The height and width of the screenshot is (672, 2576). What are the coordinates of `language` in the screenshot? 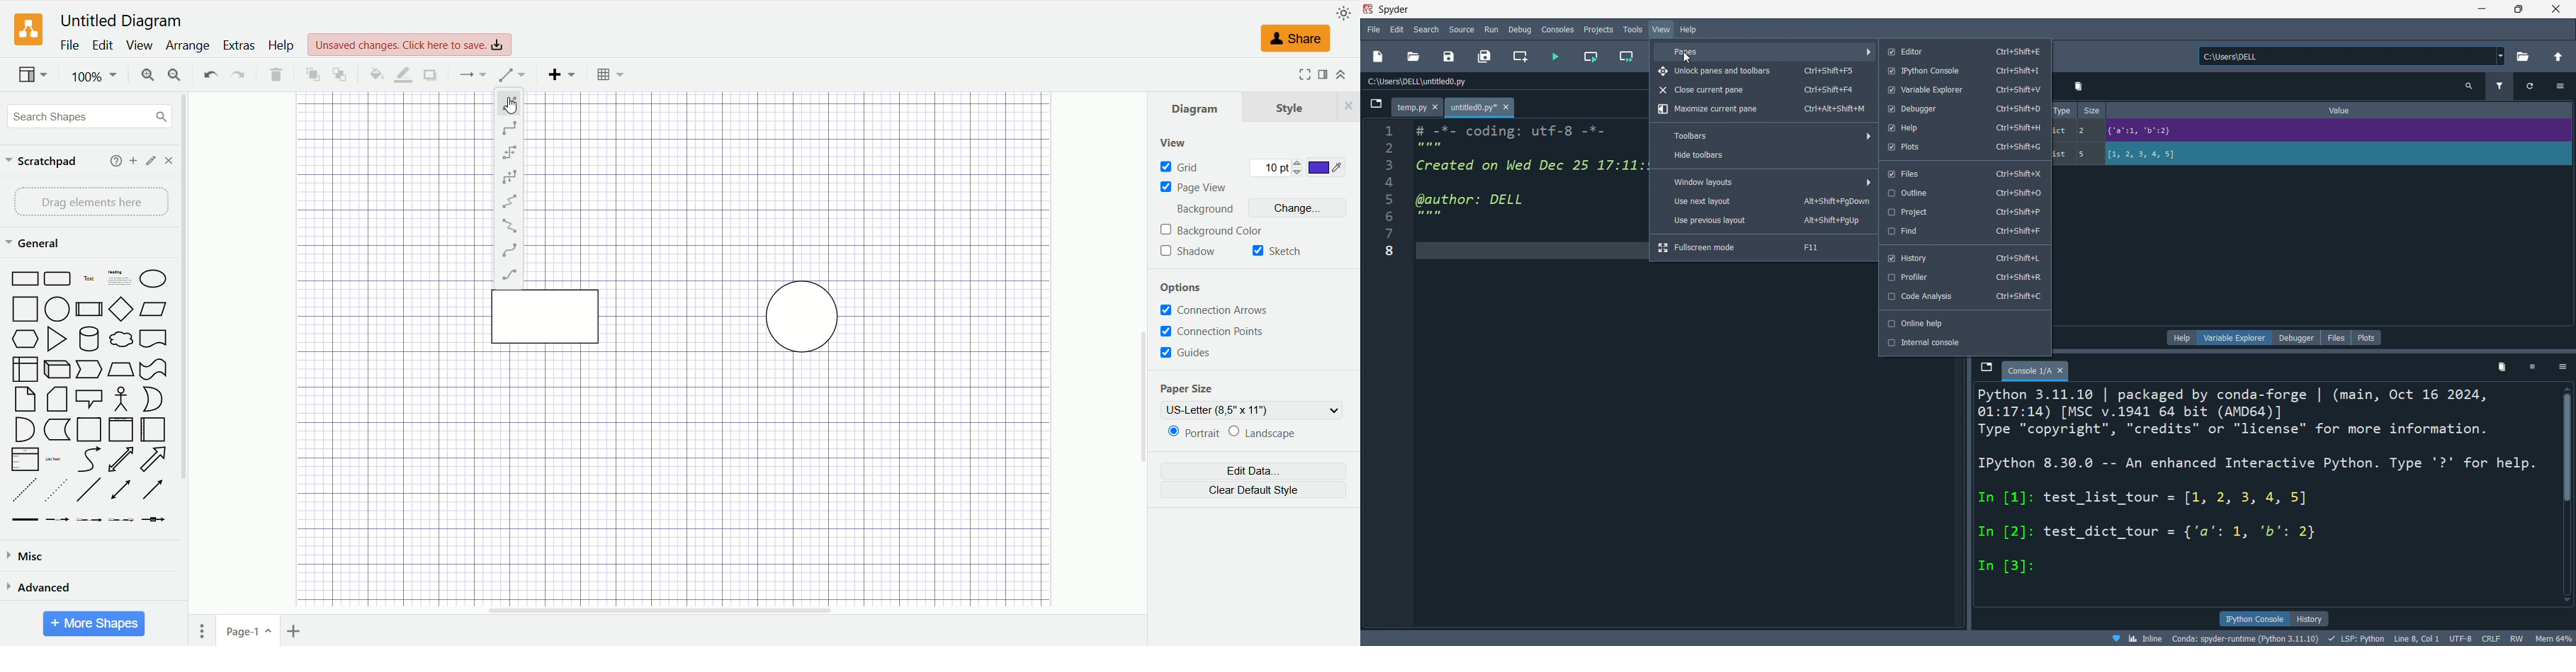 It's located at (2355, 638).